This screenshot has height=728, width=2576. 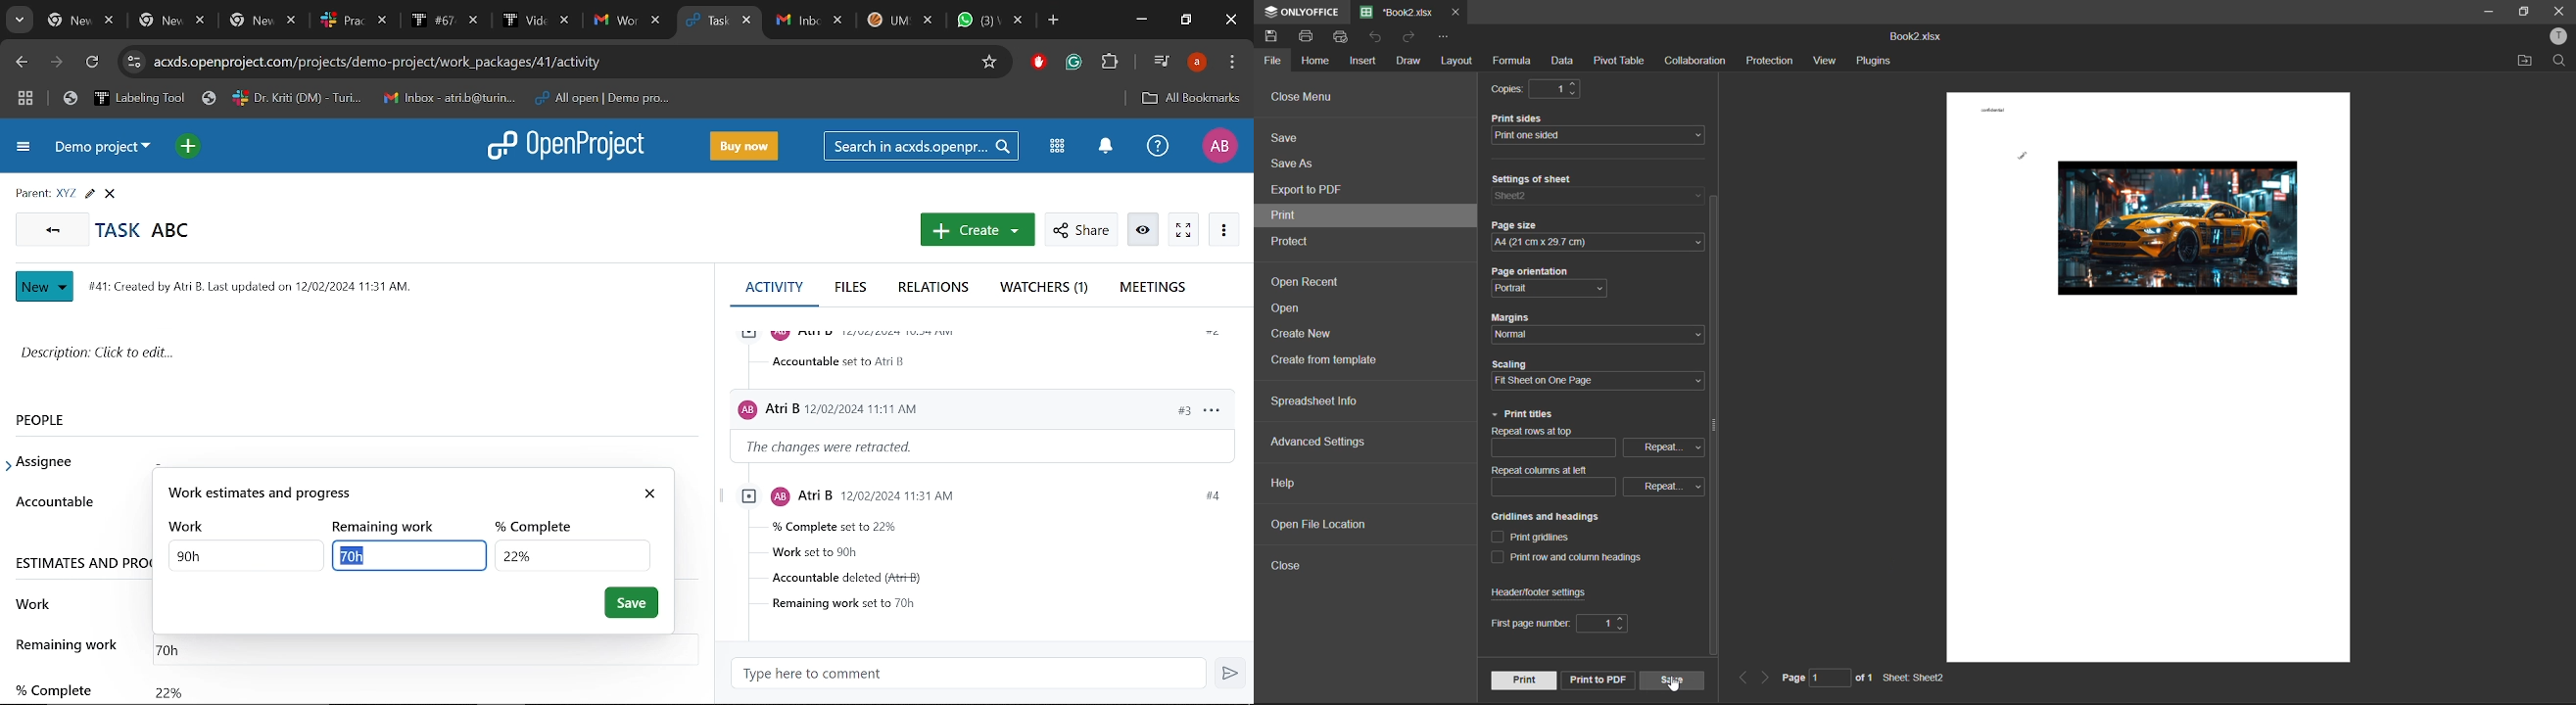 What do you see at coordinates (1311, 284) in the screenshot?
I see `open recent` at bounding box center [1311, 284].